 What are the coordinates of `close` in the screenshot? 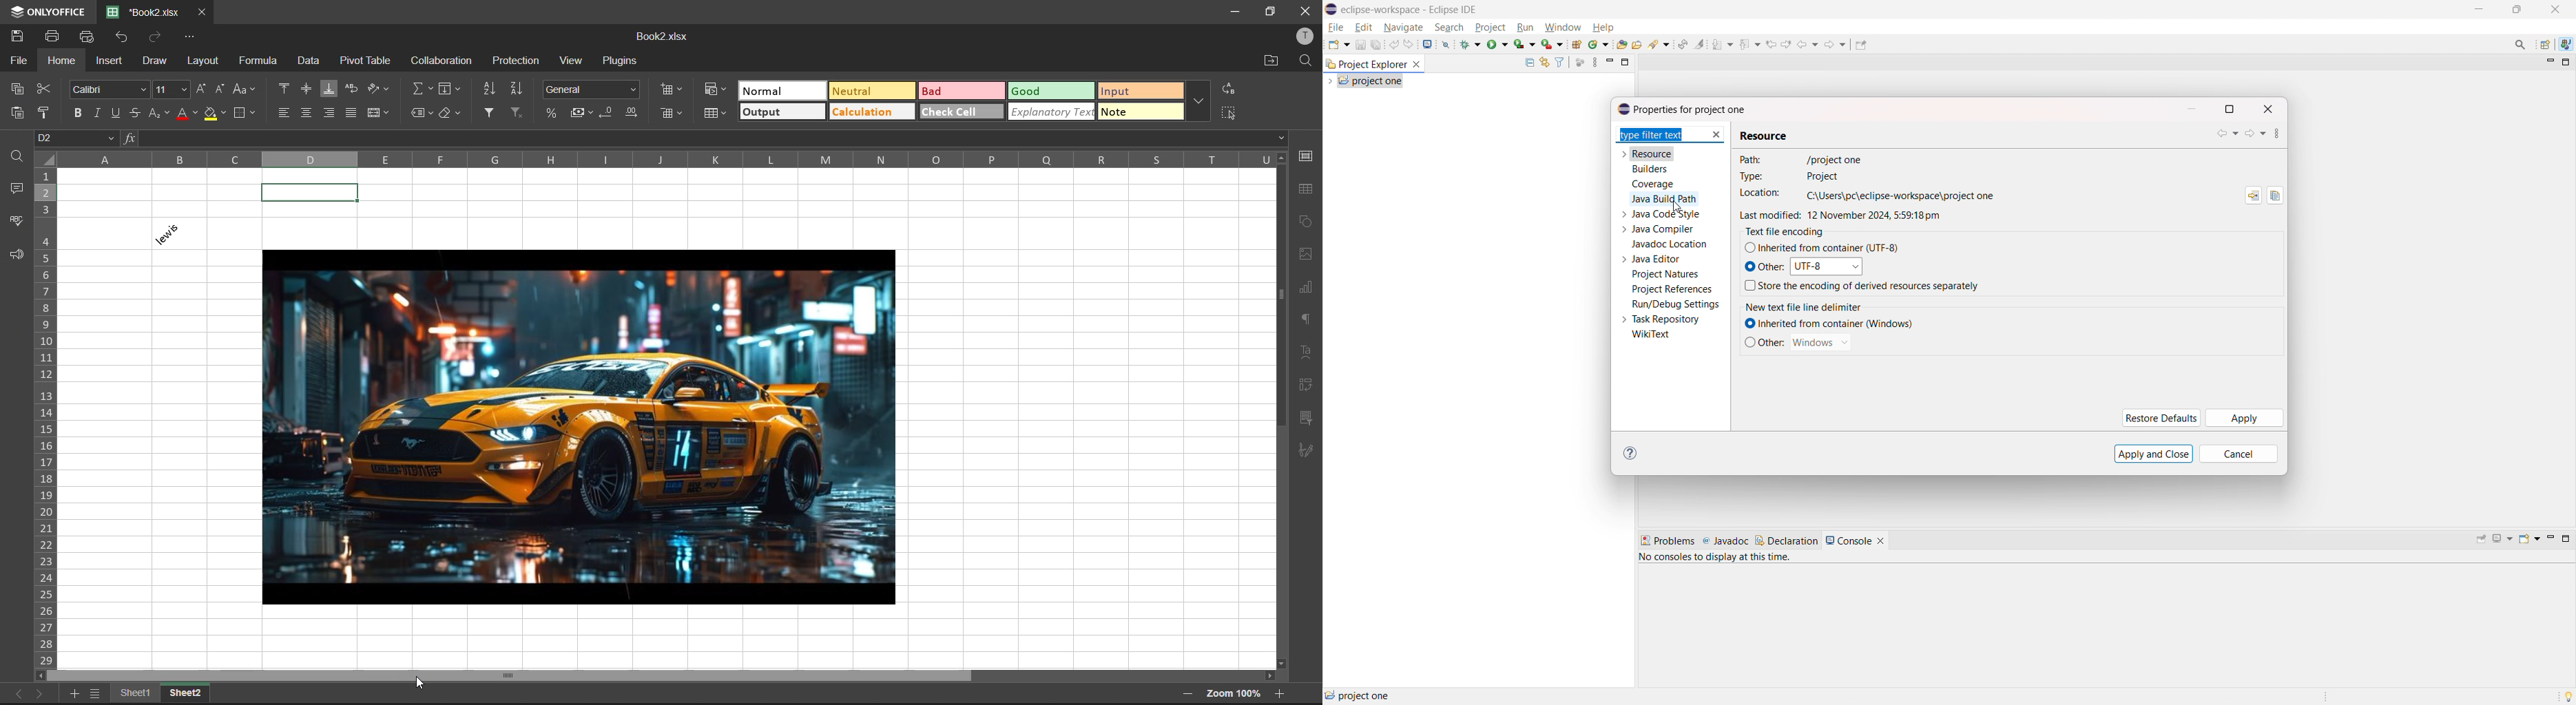 It's located at (1302, 12).